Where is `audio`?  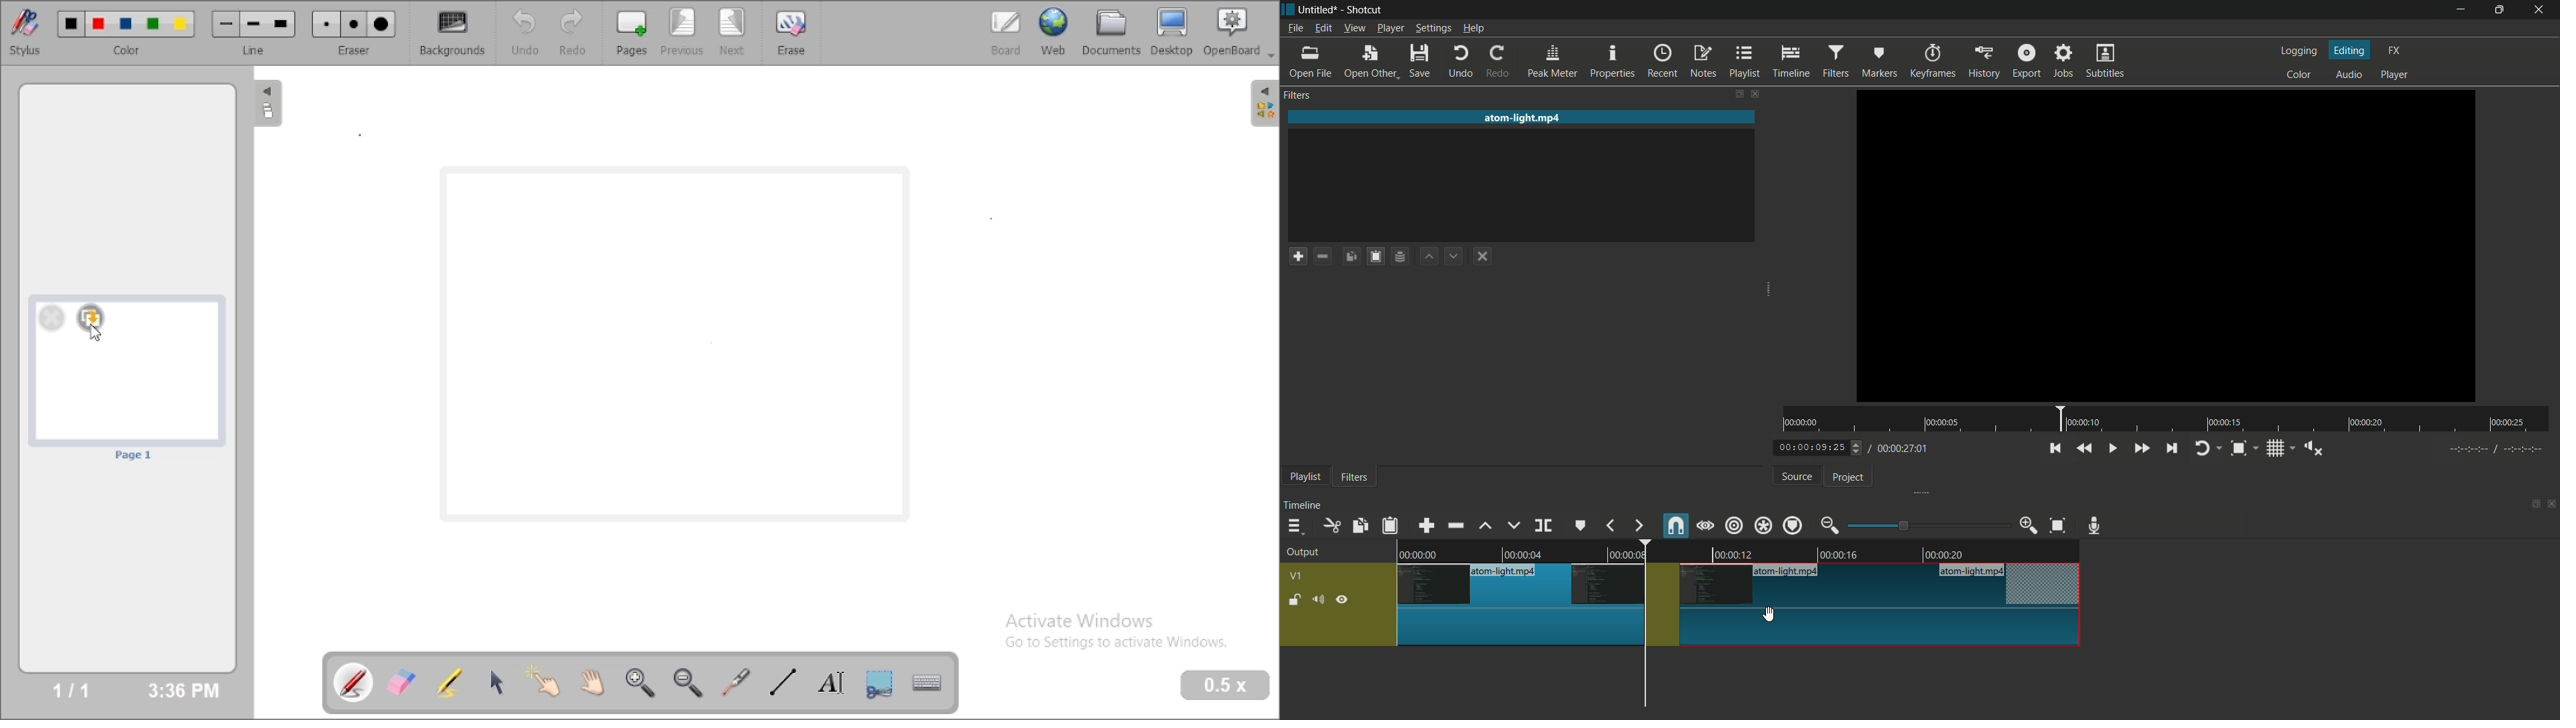 audio is located at coordinates (2350, 74).